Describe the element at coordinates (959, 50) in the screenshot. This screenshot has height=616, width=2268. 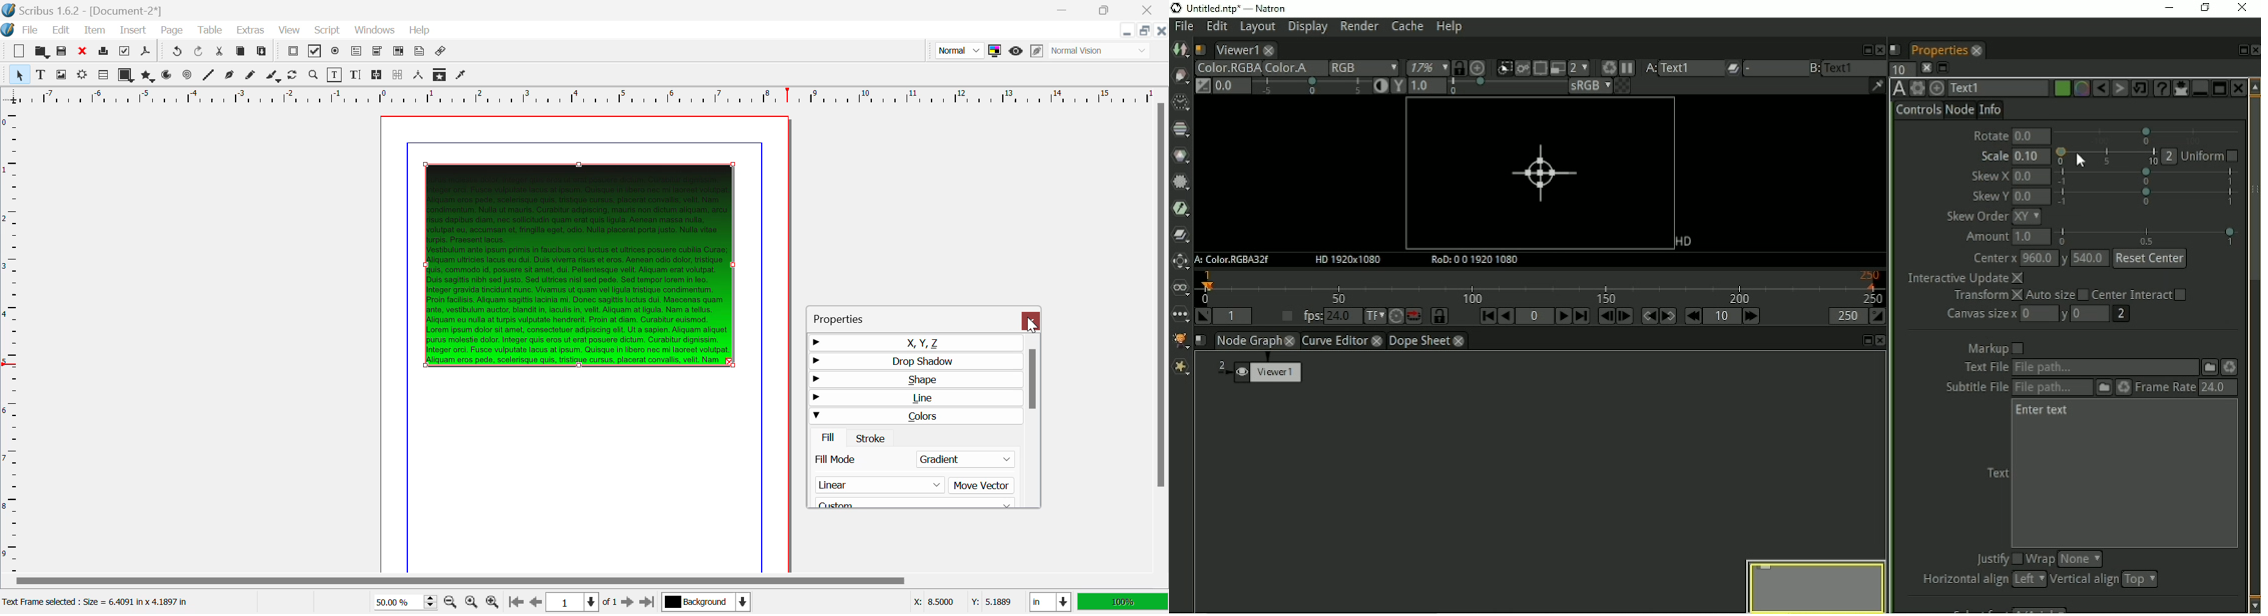
I see `Preview Mode` at that location.